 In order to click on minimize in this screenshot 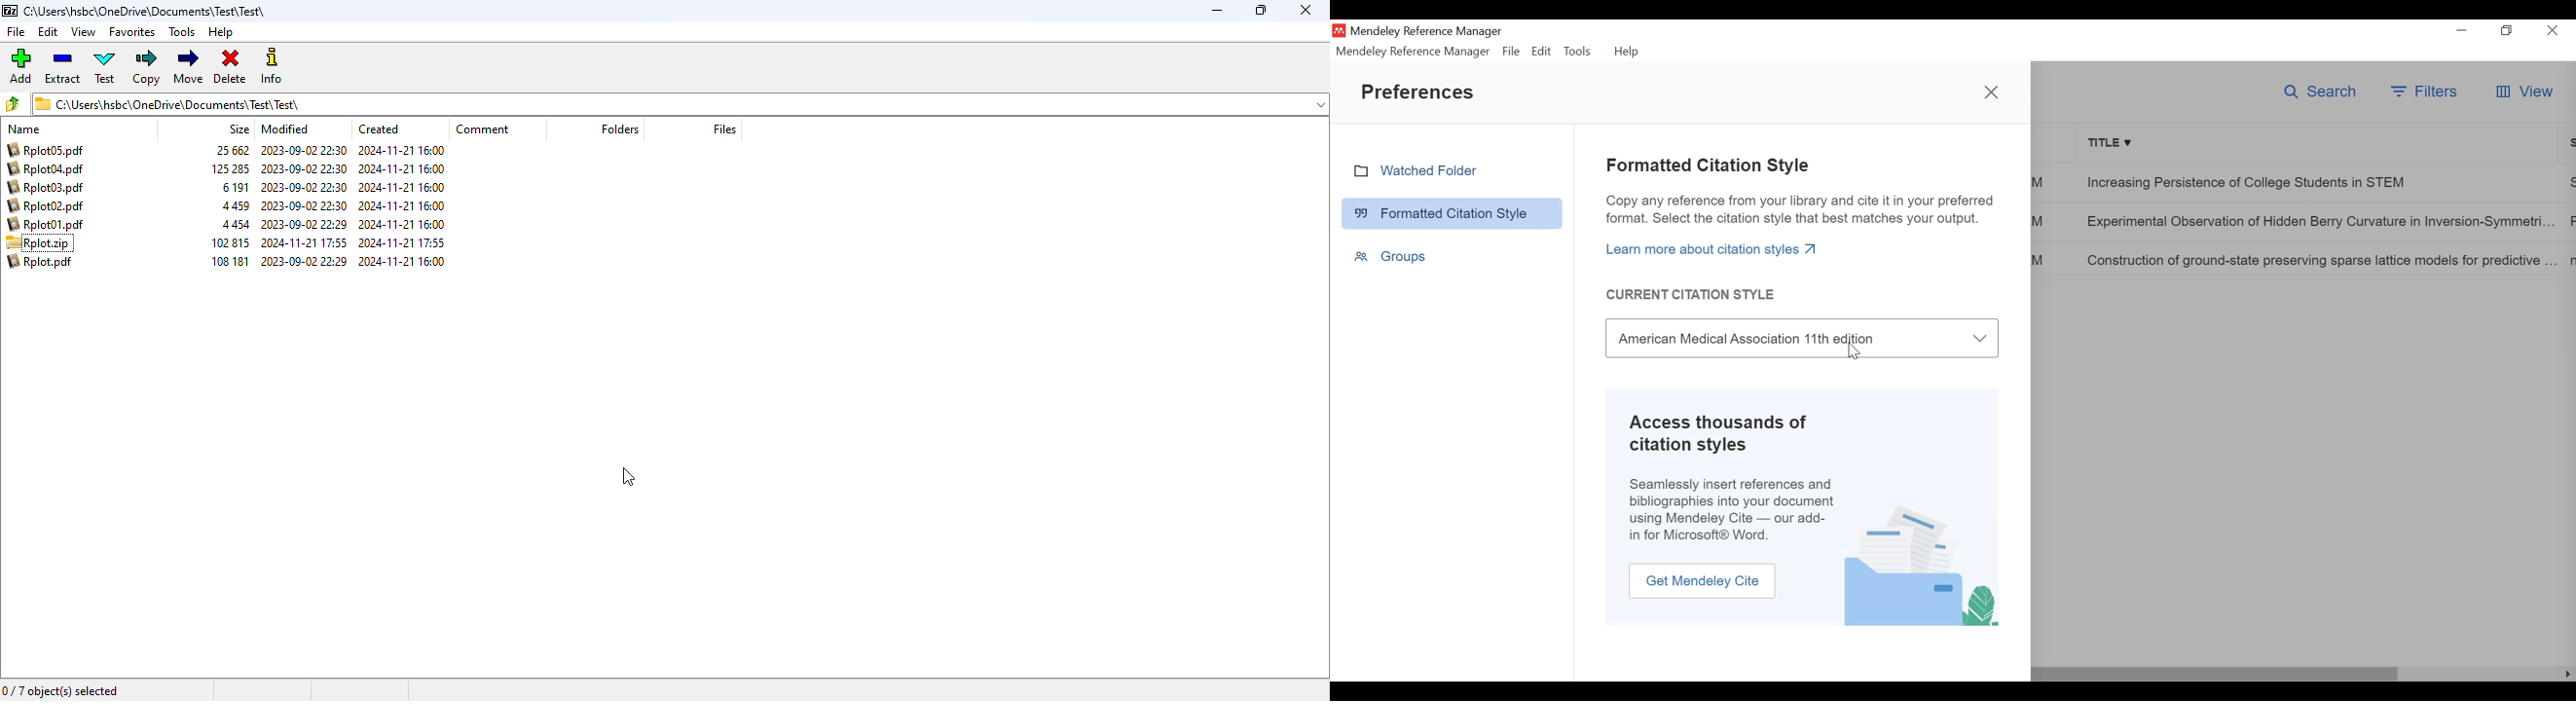, I will do `click(1217, 11)`.